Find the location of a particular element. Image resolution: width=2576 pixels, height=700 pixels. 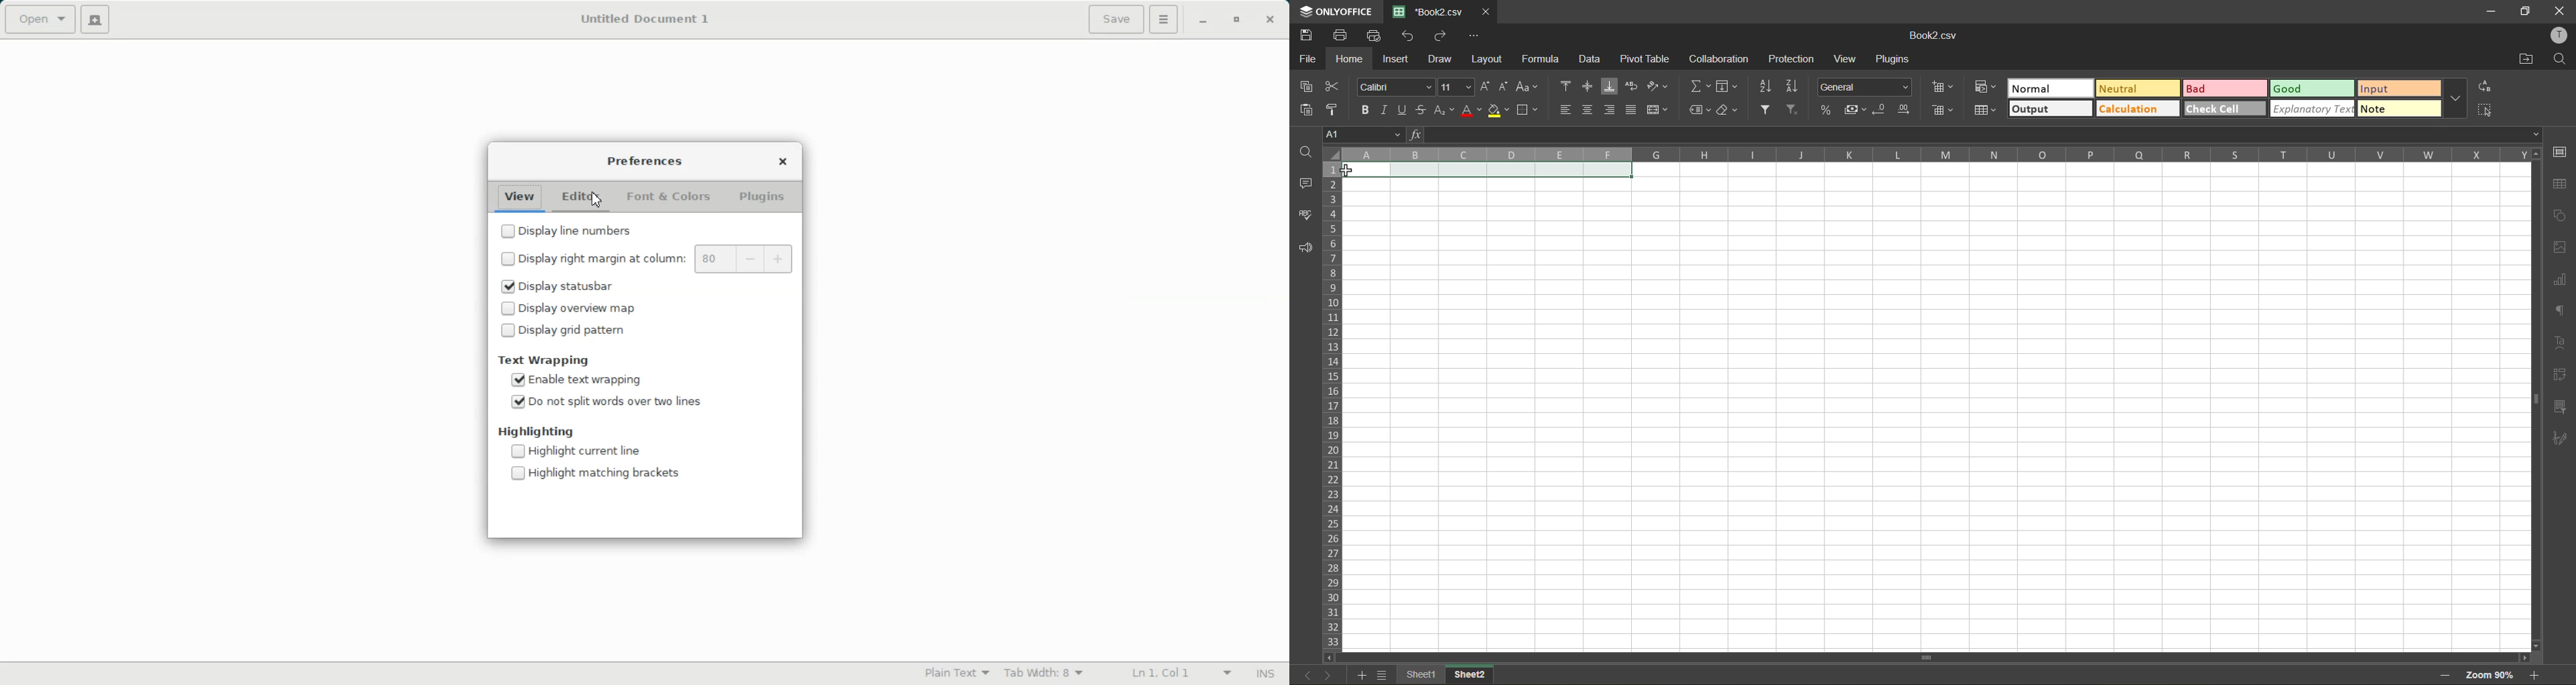

Untitled Document 1 is located at coordinates (642, 19).